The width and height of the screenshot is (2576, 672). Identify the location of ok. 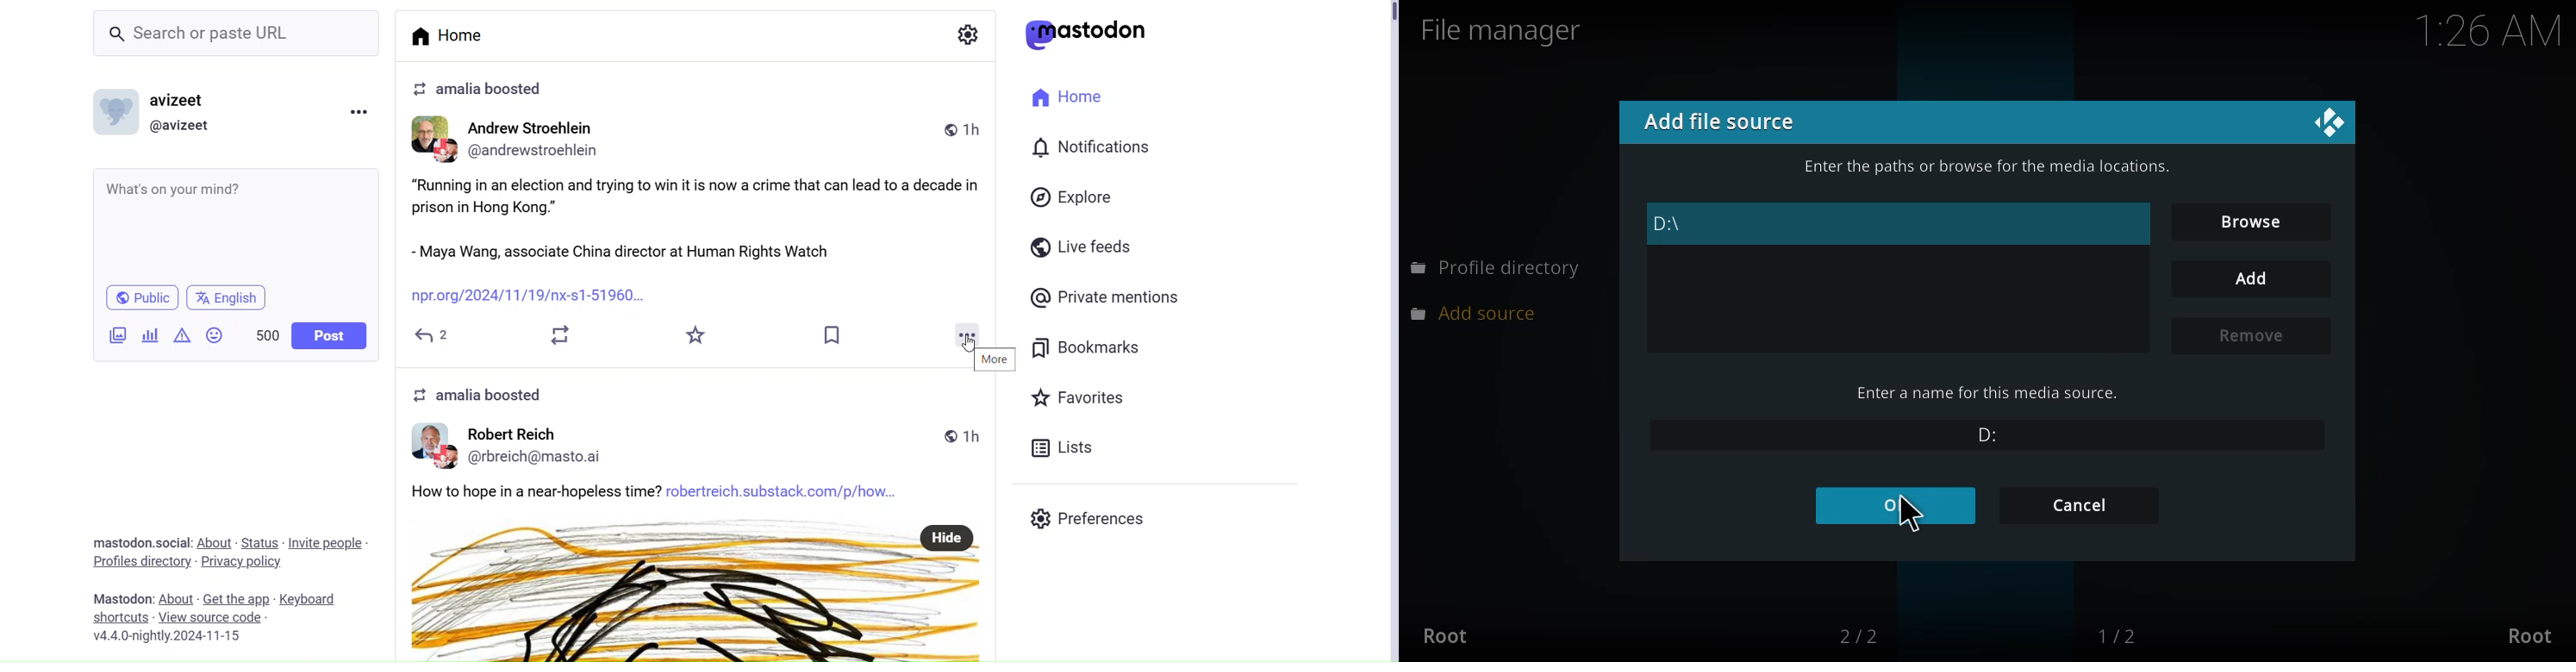
(1896, 506).